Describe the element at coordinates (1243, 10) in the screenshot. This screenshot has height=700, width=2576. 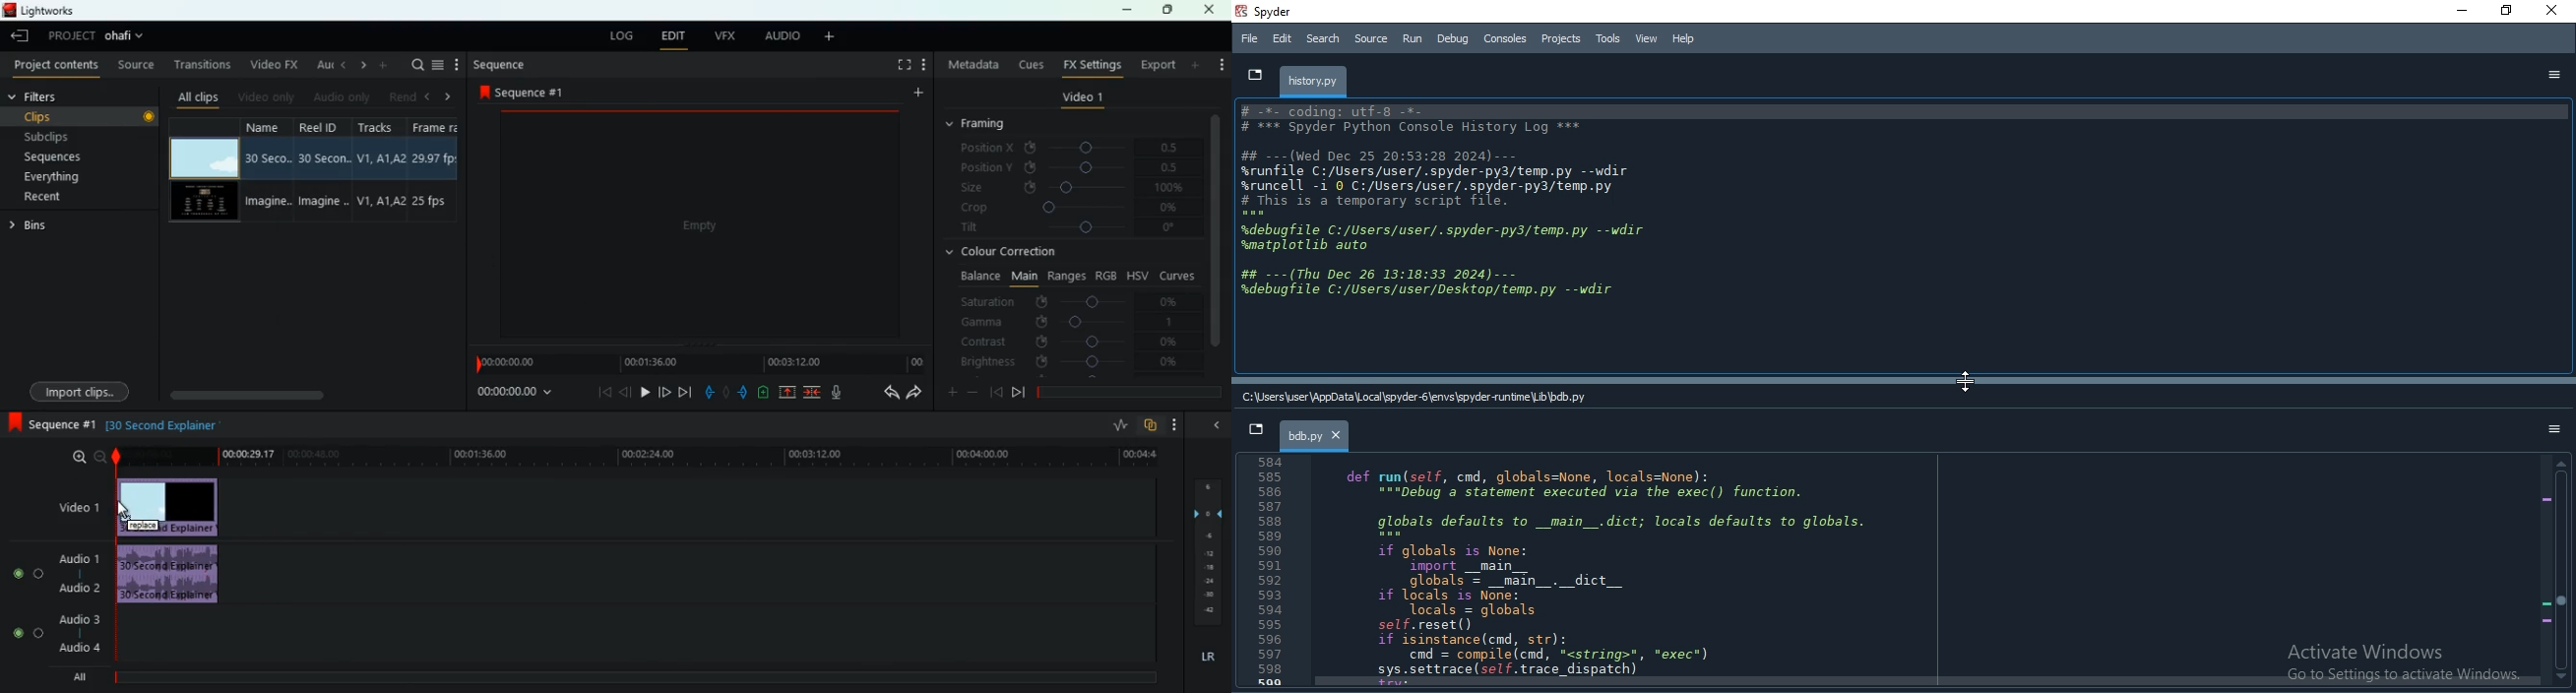
I see `spyder logo` at that location.